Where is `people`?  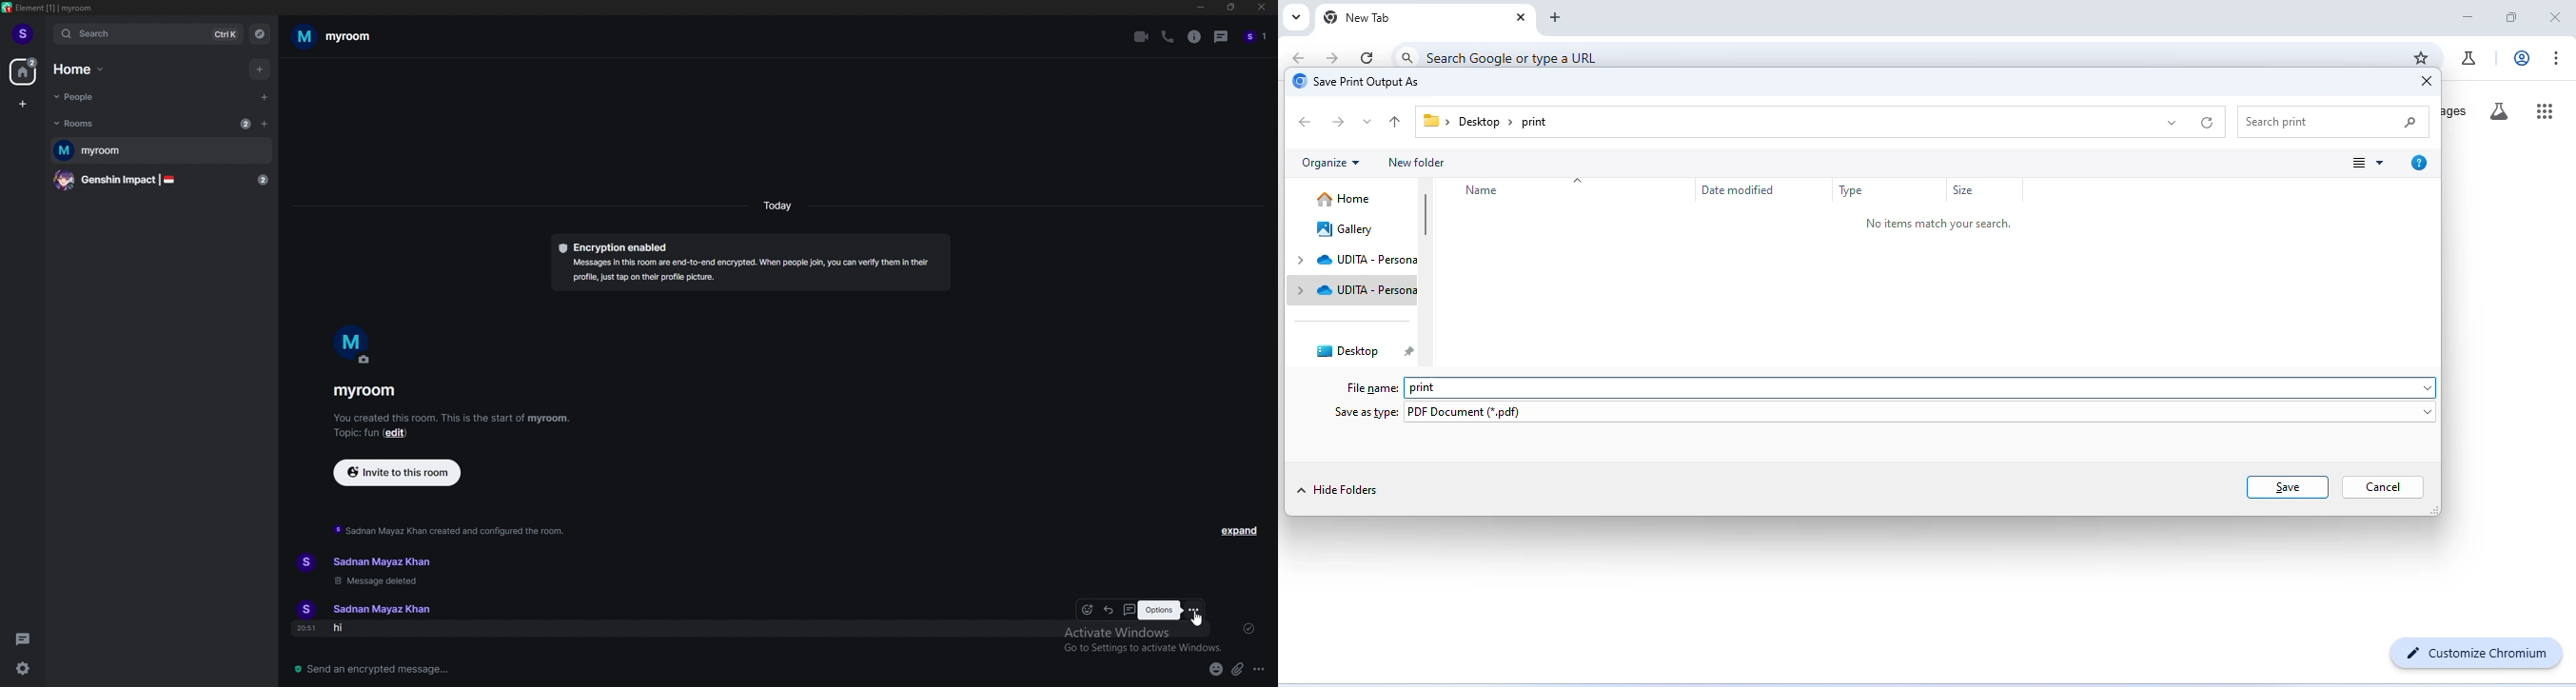
people is located at coordinates (83, 98).